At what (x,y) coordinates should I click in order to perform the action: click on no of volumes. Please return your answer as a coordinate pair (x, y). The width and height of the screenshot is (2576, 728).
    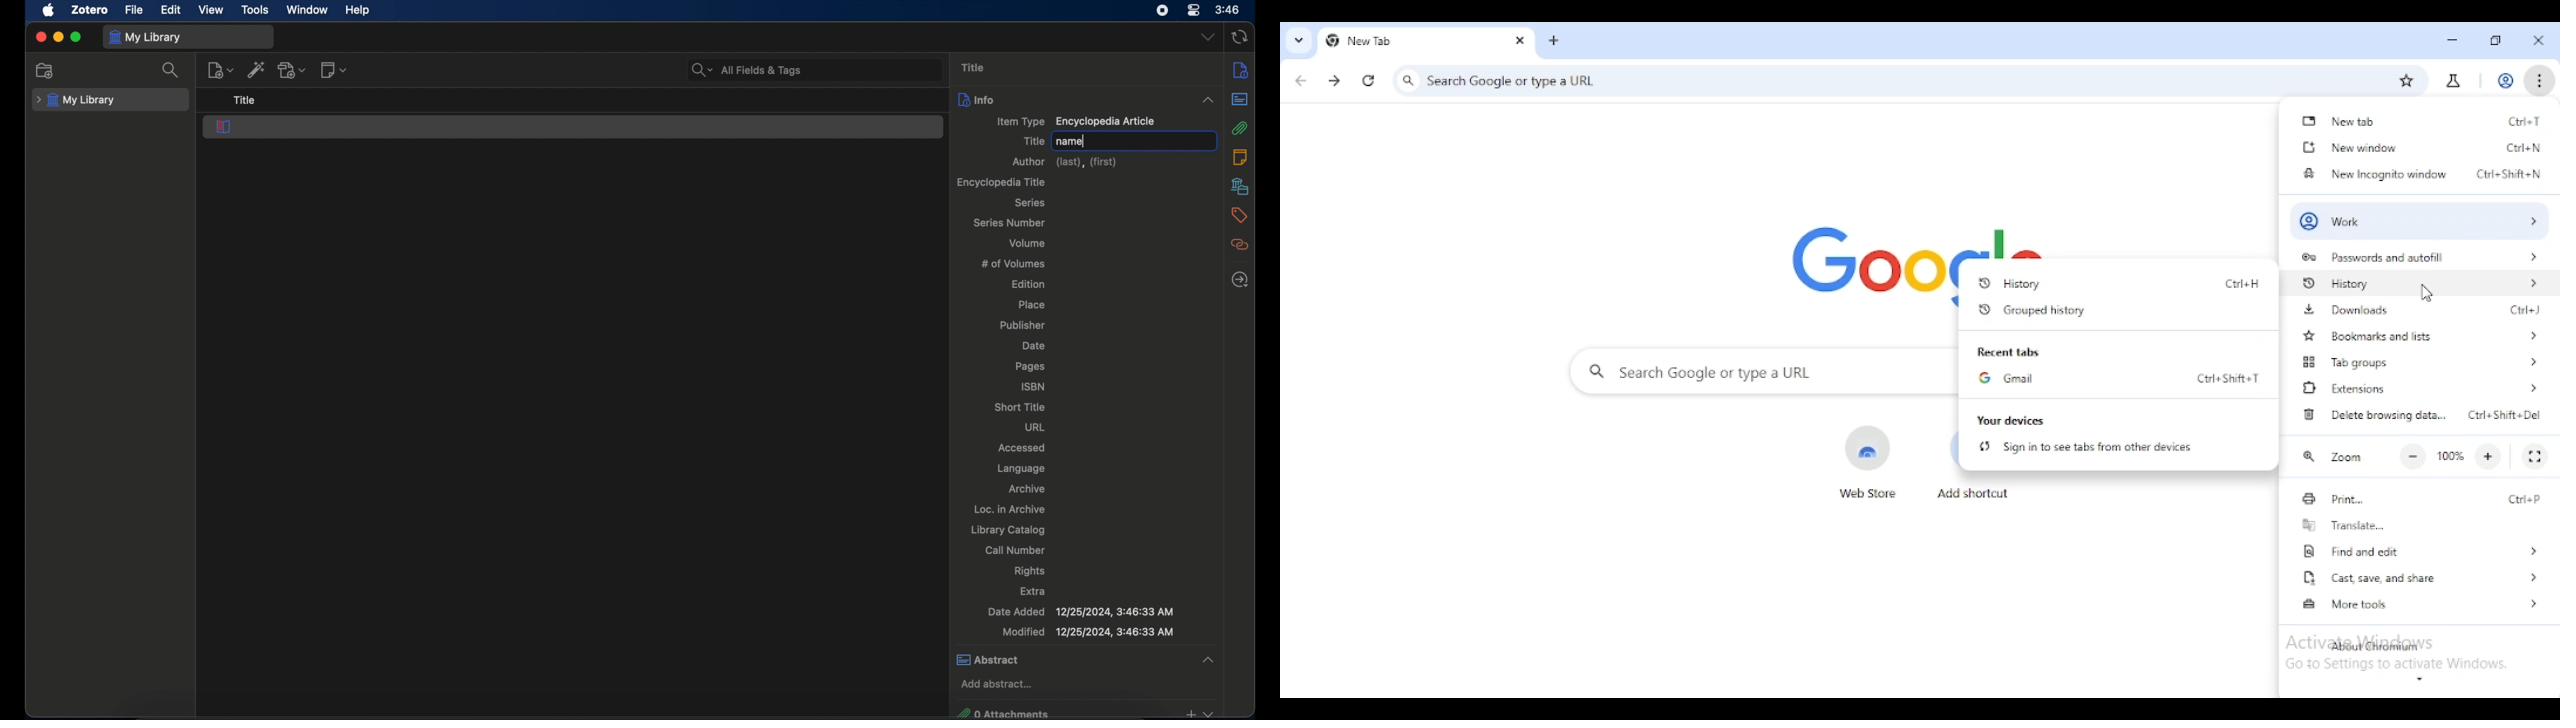
    Looking at the image, I should click on (1013, 263).